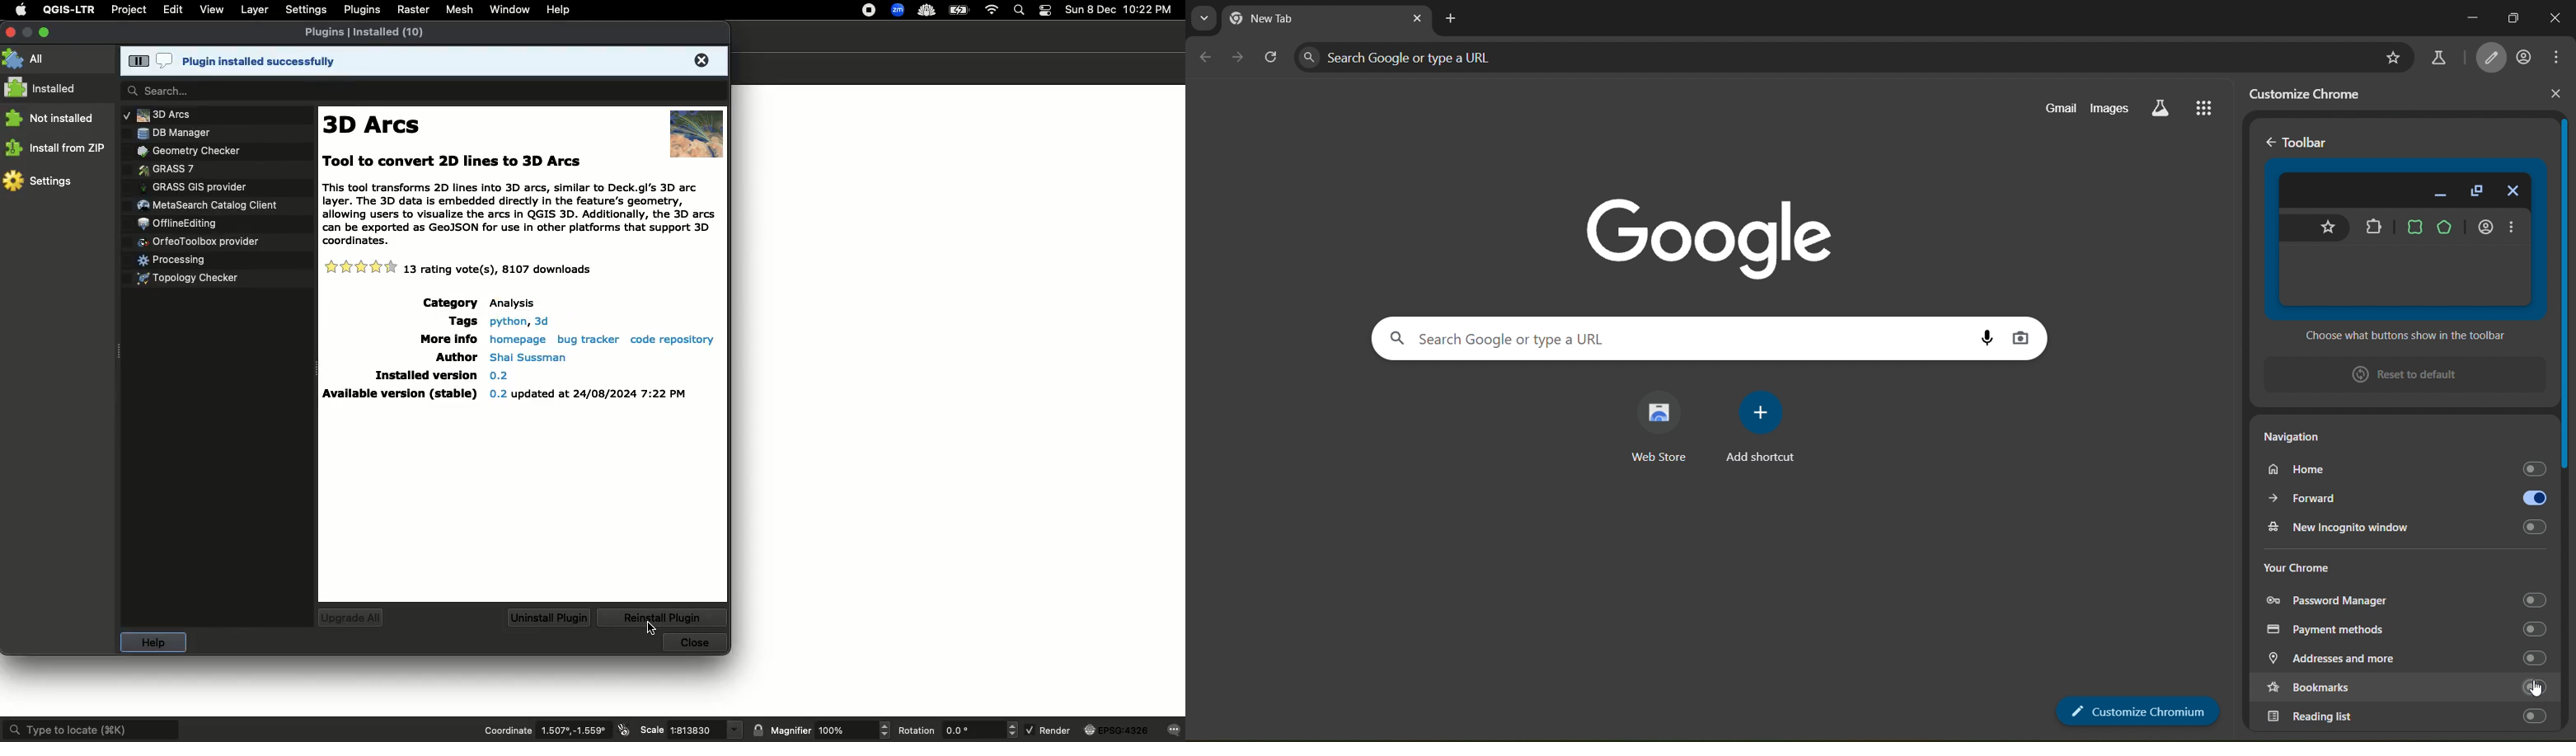  I want to click on Magnifier, so click(791, 730).